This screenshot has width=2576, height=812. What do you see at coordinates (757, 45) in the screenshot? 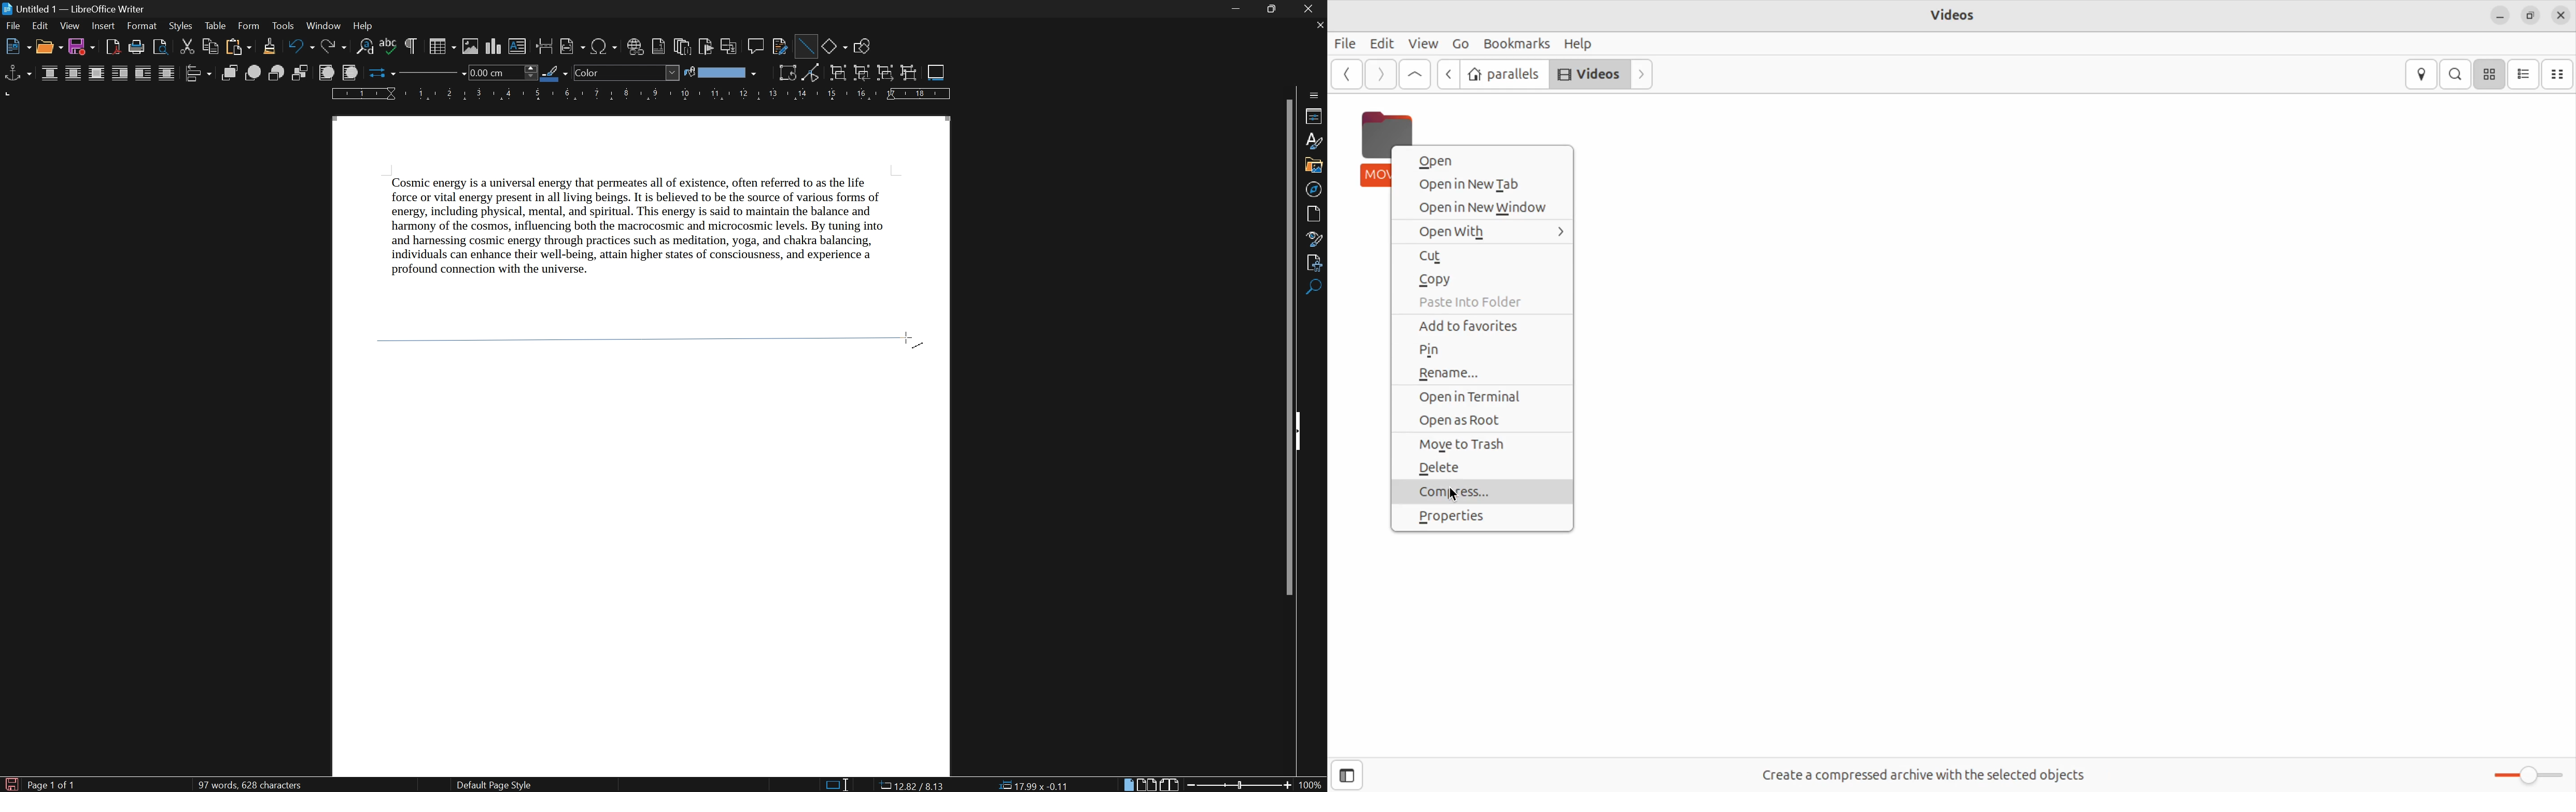
I see `insert comment` at bounding box center [757, 45].